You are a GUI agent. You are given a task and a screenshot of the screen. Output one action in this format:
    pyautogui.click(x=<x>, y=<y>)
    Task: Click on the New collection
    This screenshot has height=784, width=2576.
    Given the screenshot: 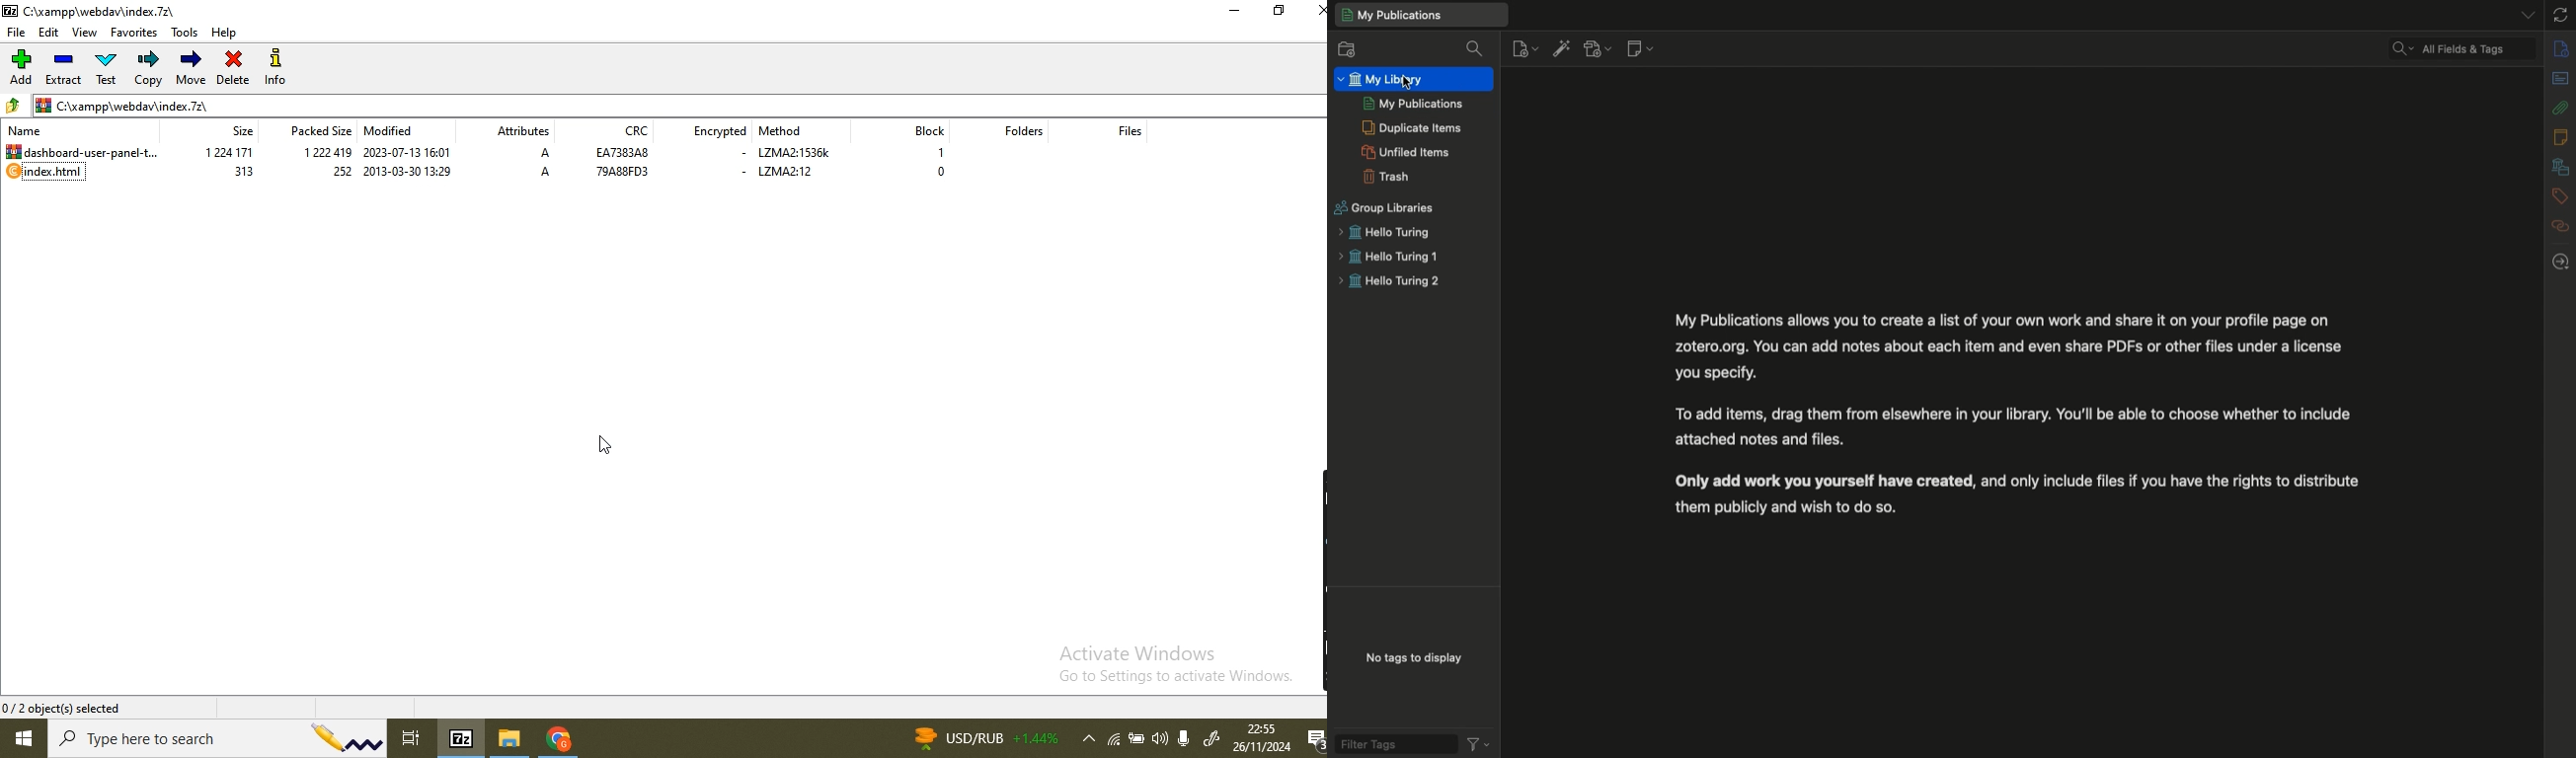 What is the action you would take?
    pyautogui.click(x=1347, y=51)
    